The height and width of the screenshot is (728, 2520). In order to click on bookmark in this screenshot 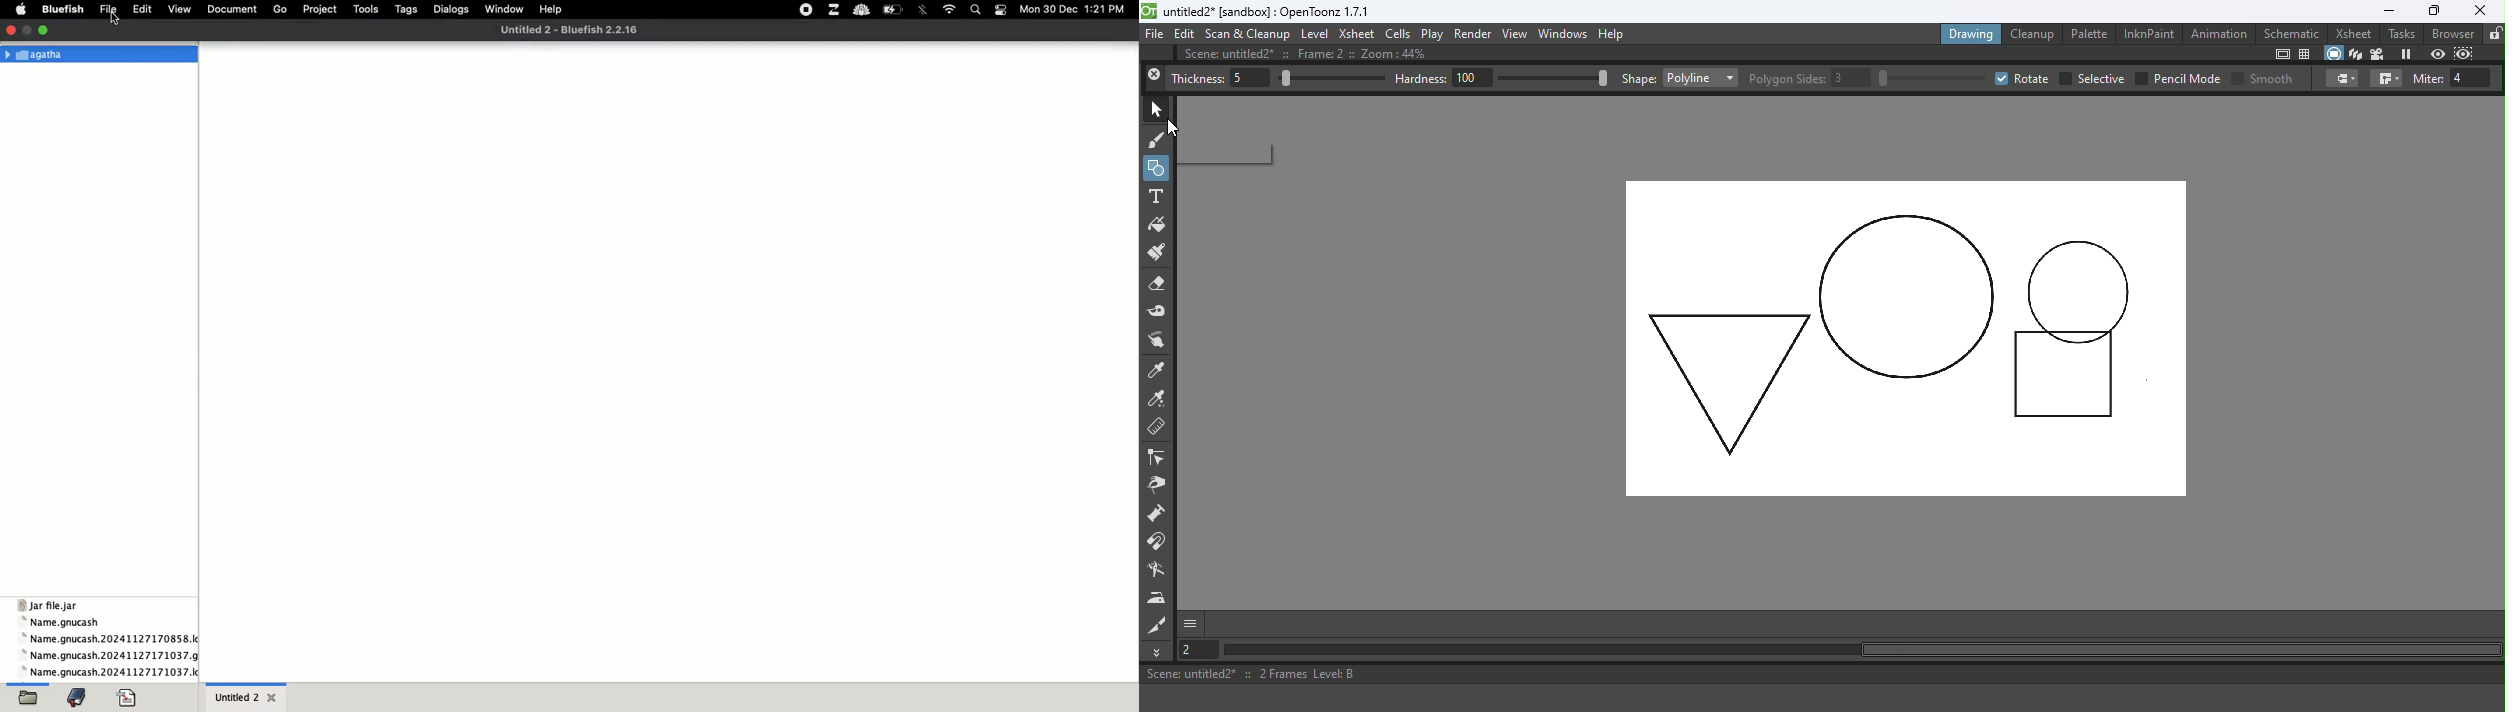, I will do `click(76, 695)`.